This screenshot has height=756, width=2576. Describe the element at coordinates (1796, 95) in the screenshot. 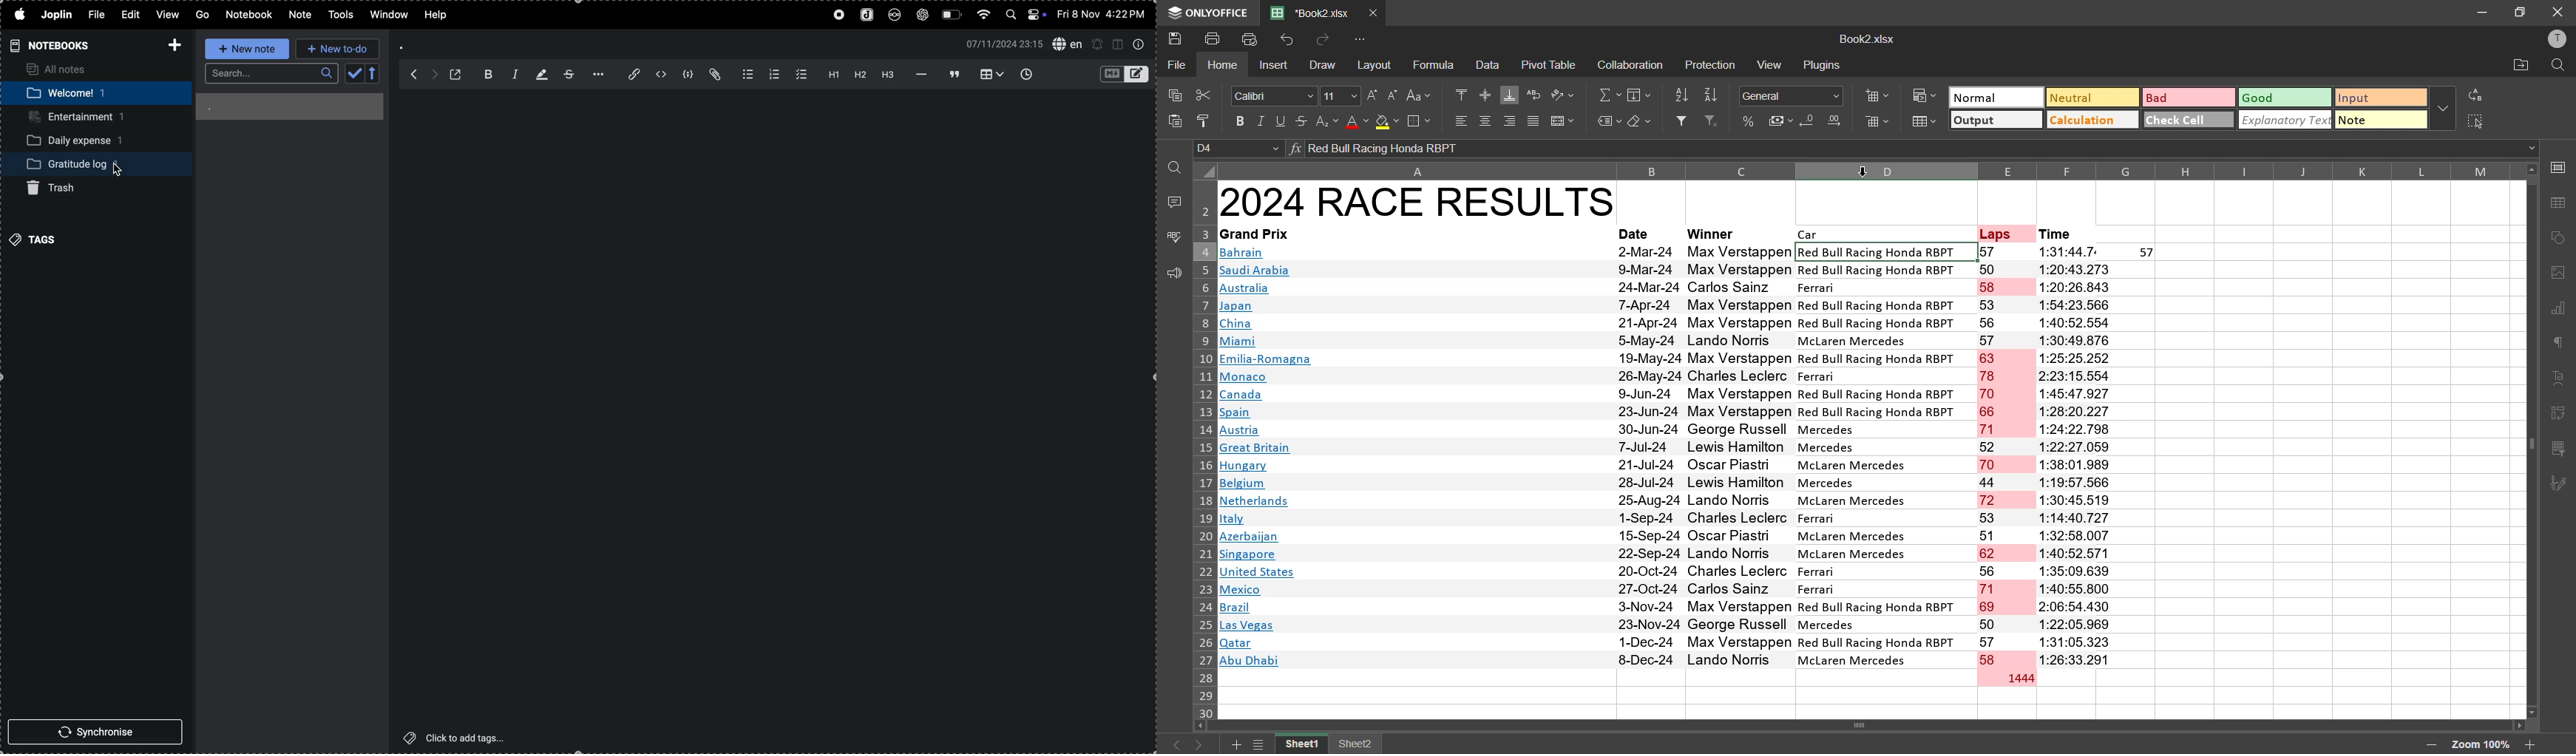

I see `number format` at that location.